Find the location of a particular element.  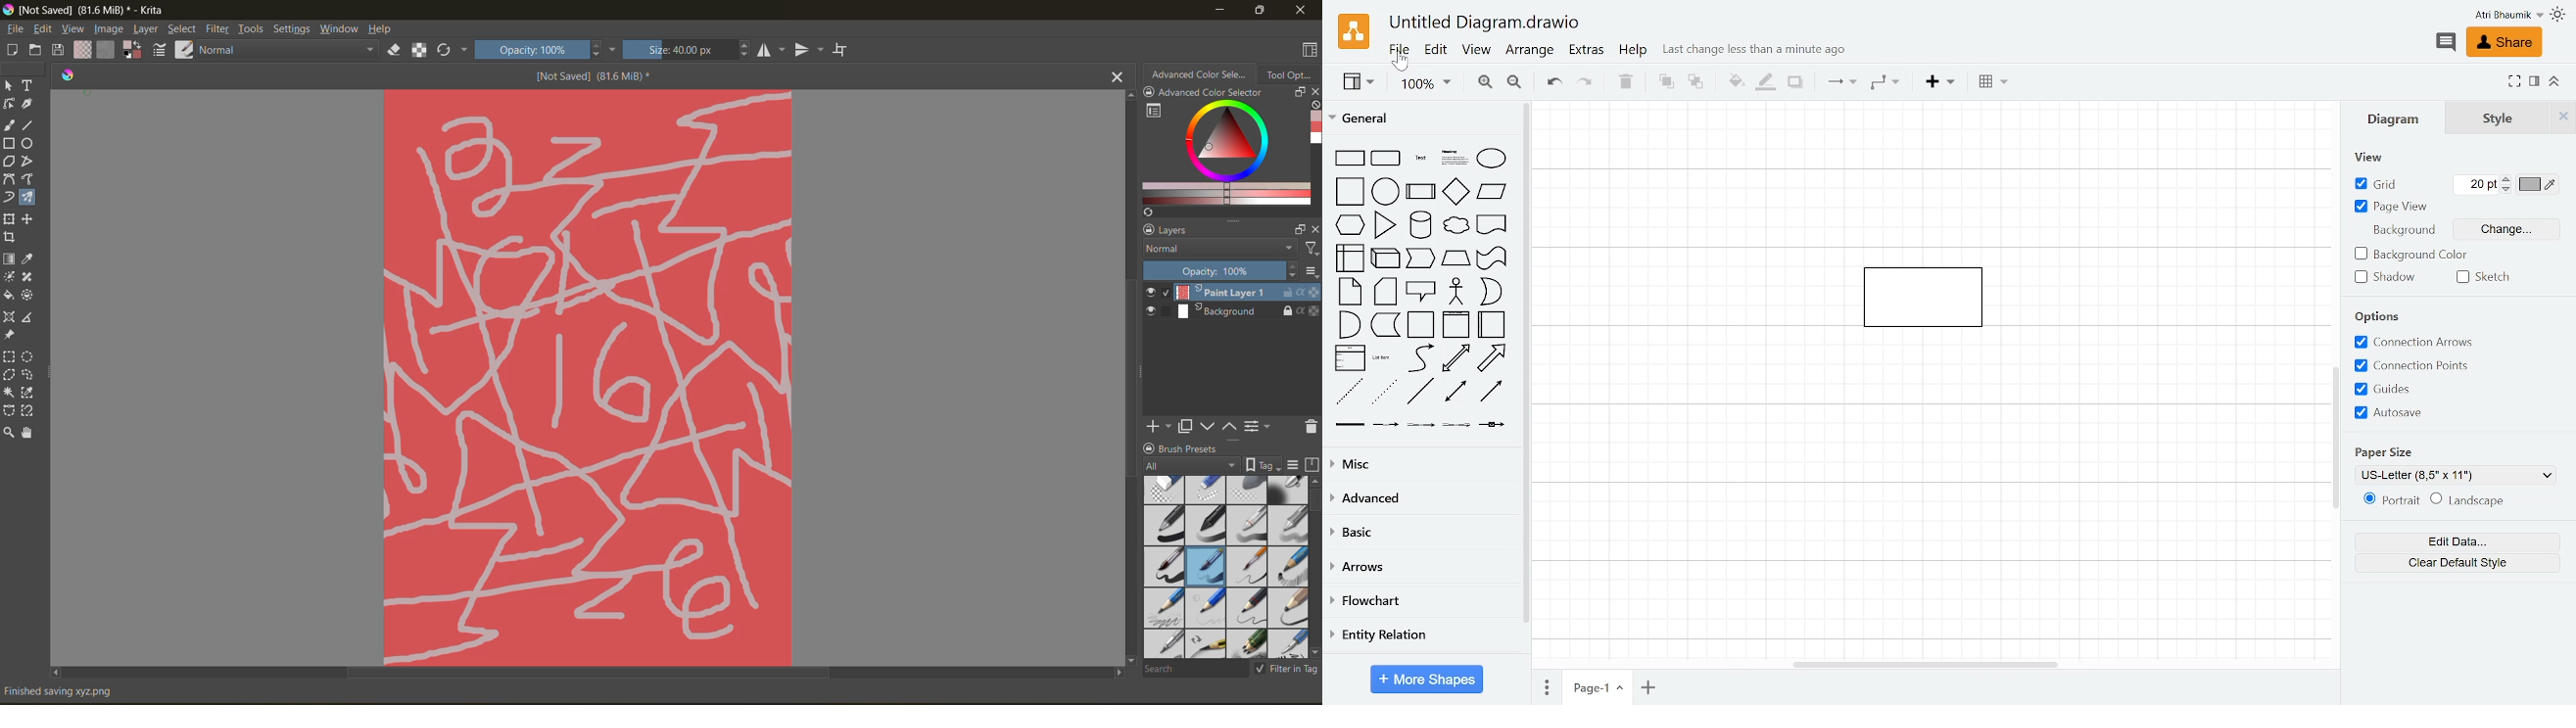

tool is located at coordinates (10, 317).